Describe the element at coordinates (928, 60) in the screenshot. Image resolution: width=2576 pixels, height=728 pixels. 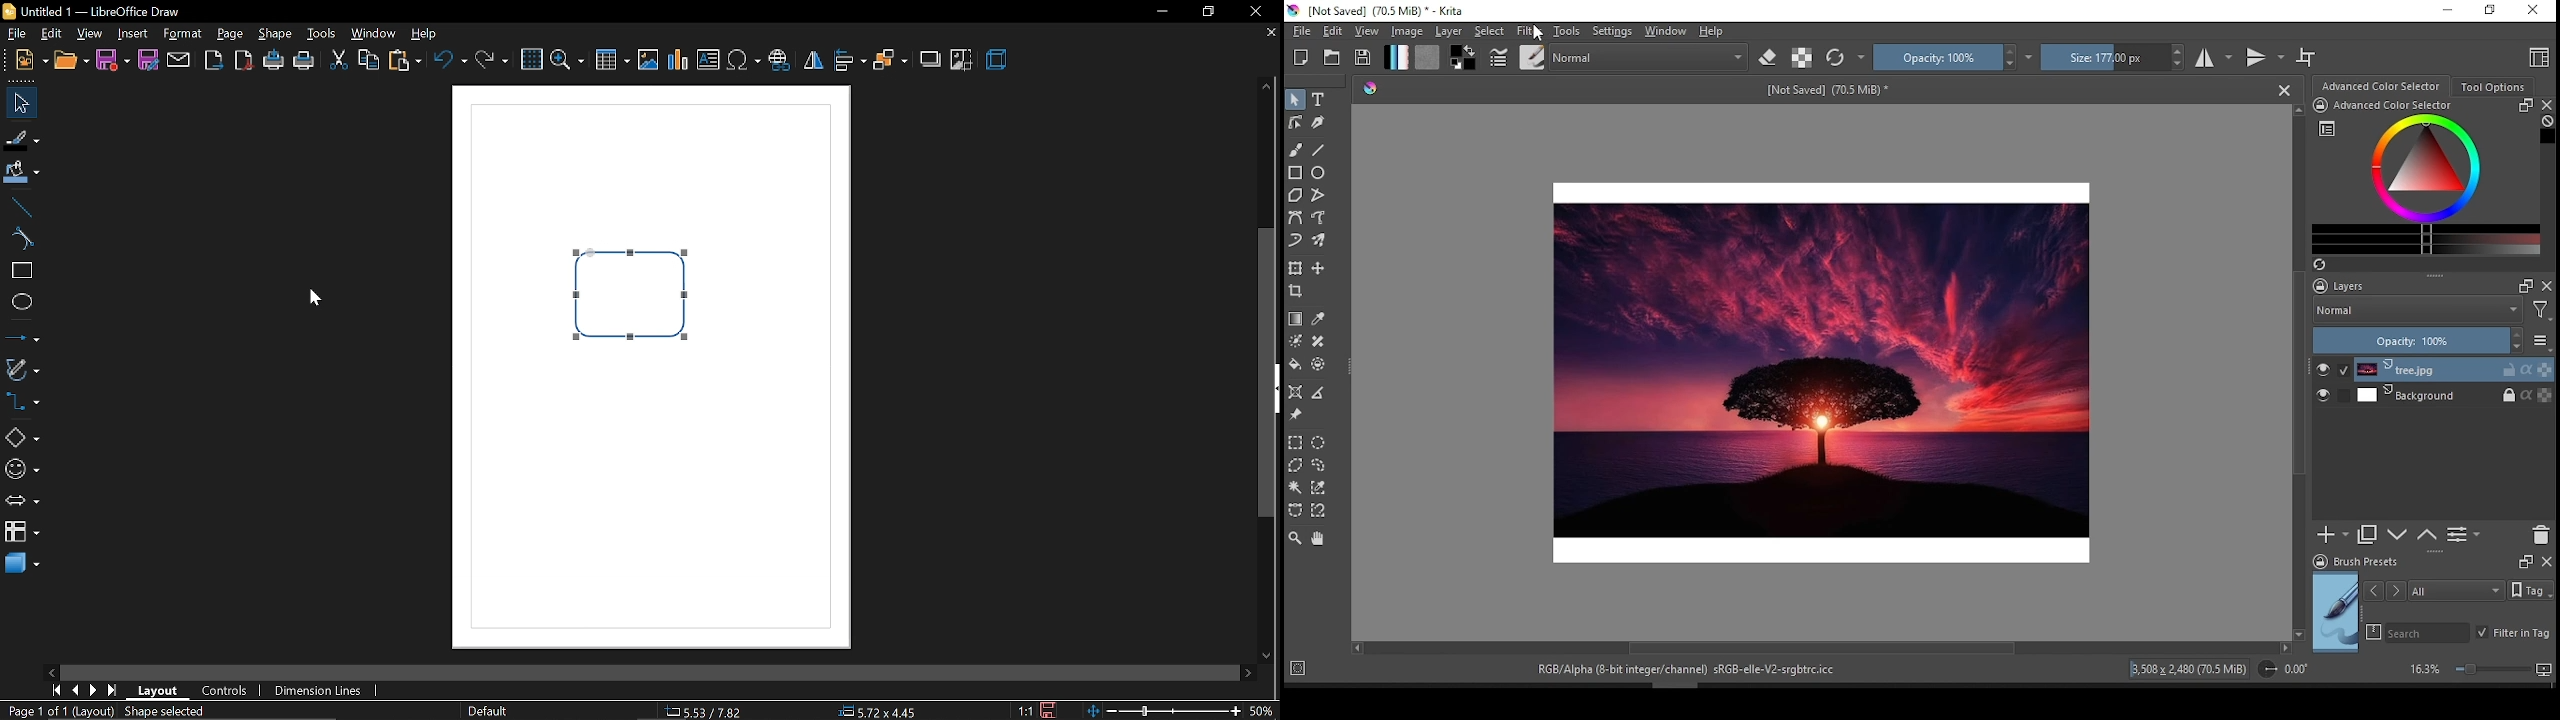
I see `shadow` at that location.